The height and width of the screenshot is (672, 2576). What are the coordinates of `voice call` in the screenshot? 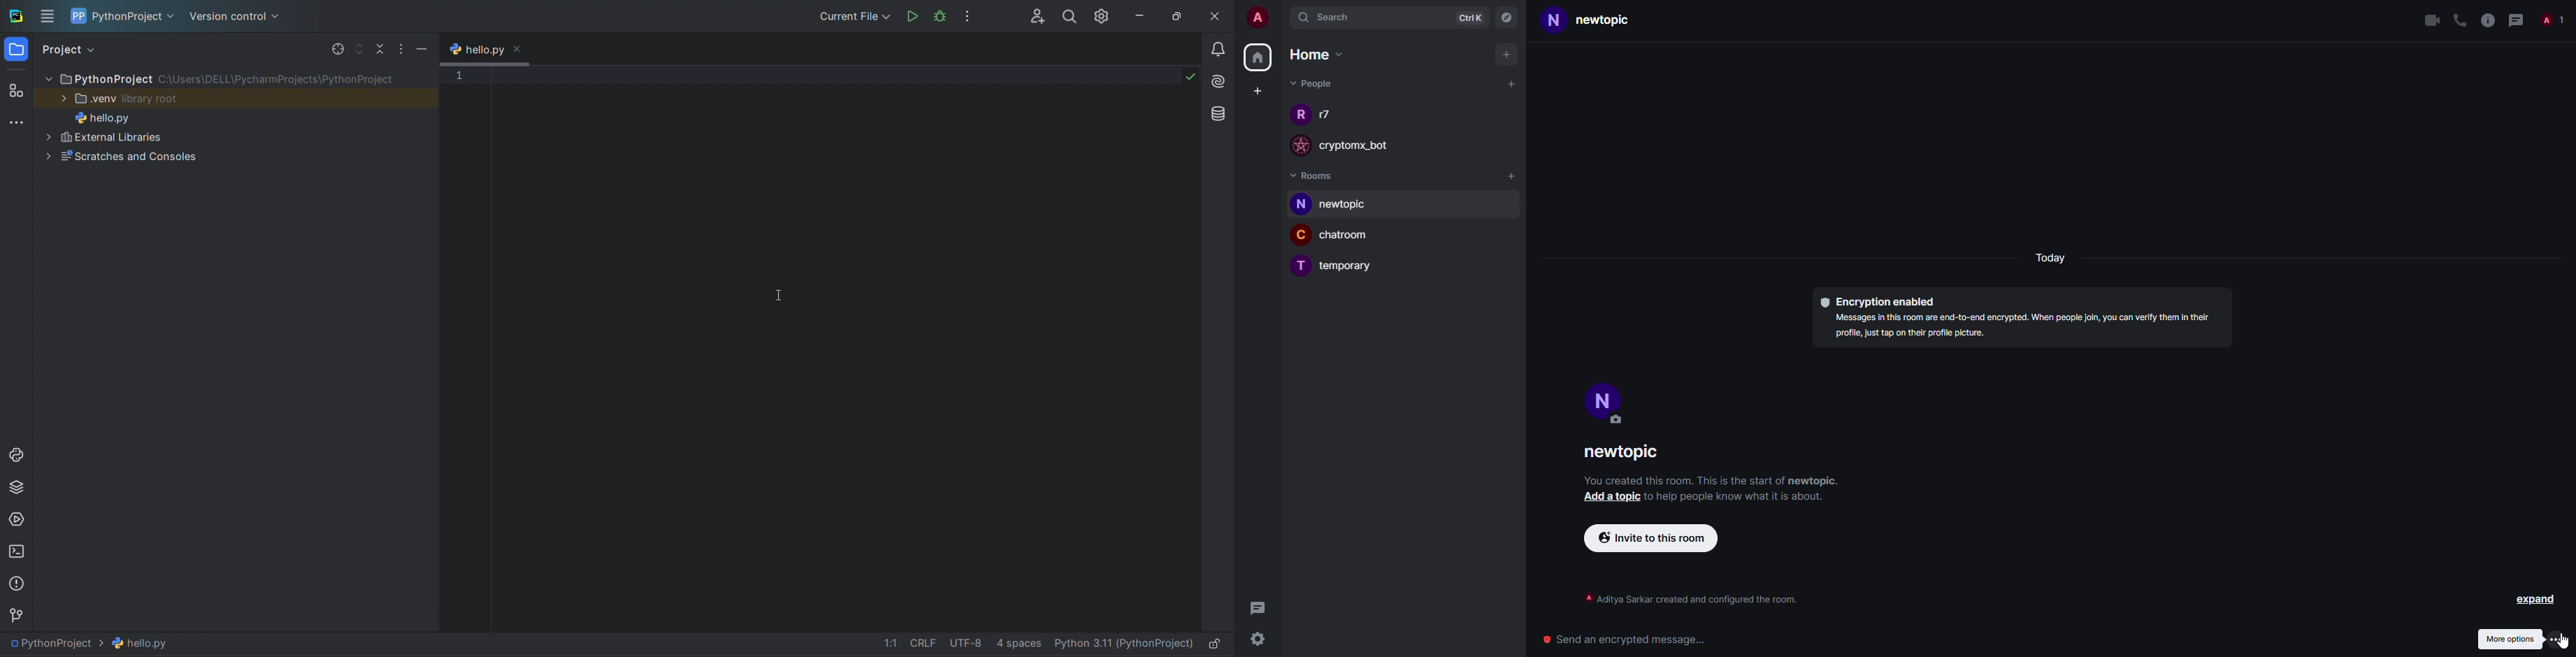 It's located at (2457, 20).